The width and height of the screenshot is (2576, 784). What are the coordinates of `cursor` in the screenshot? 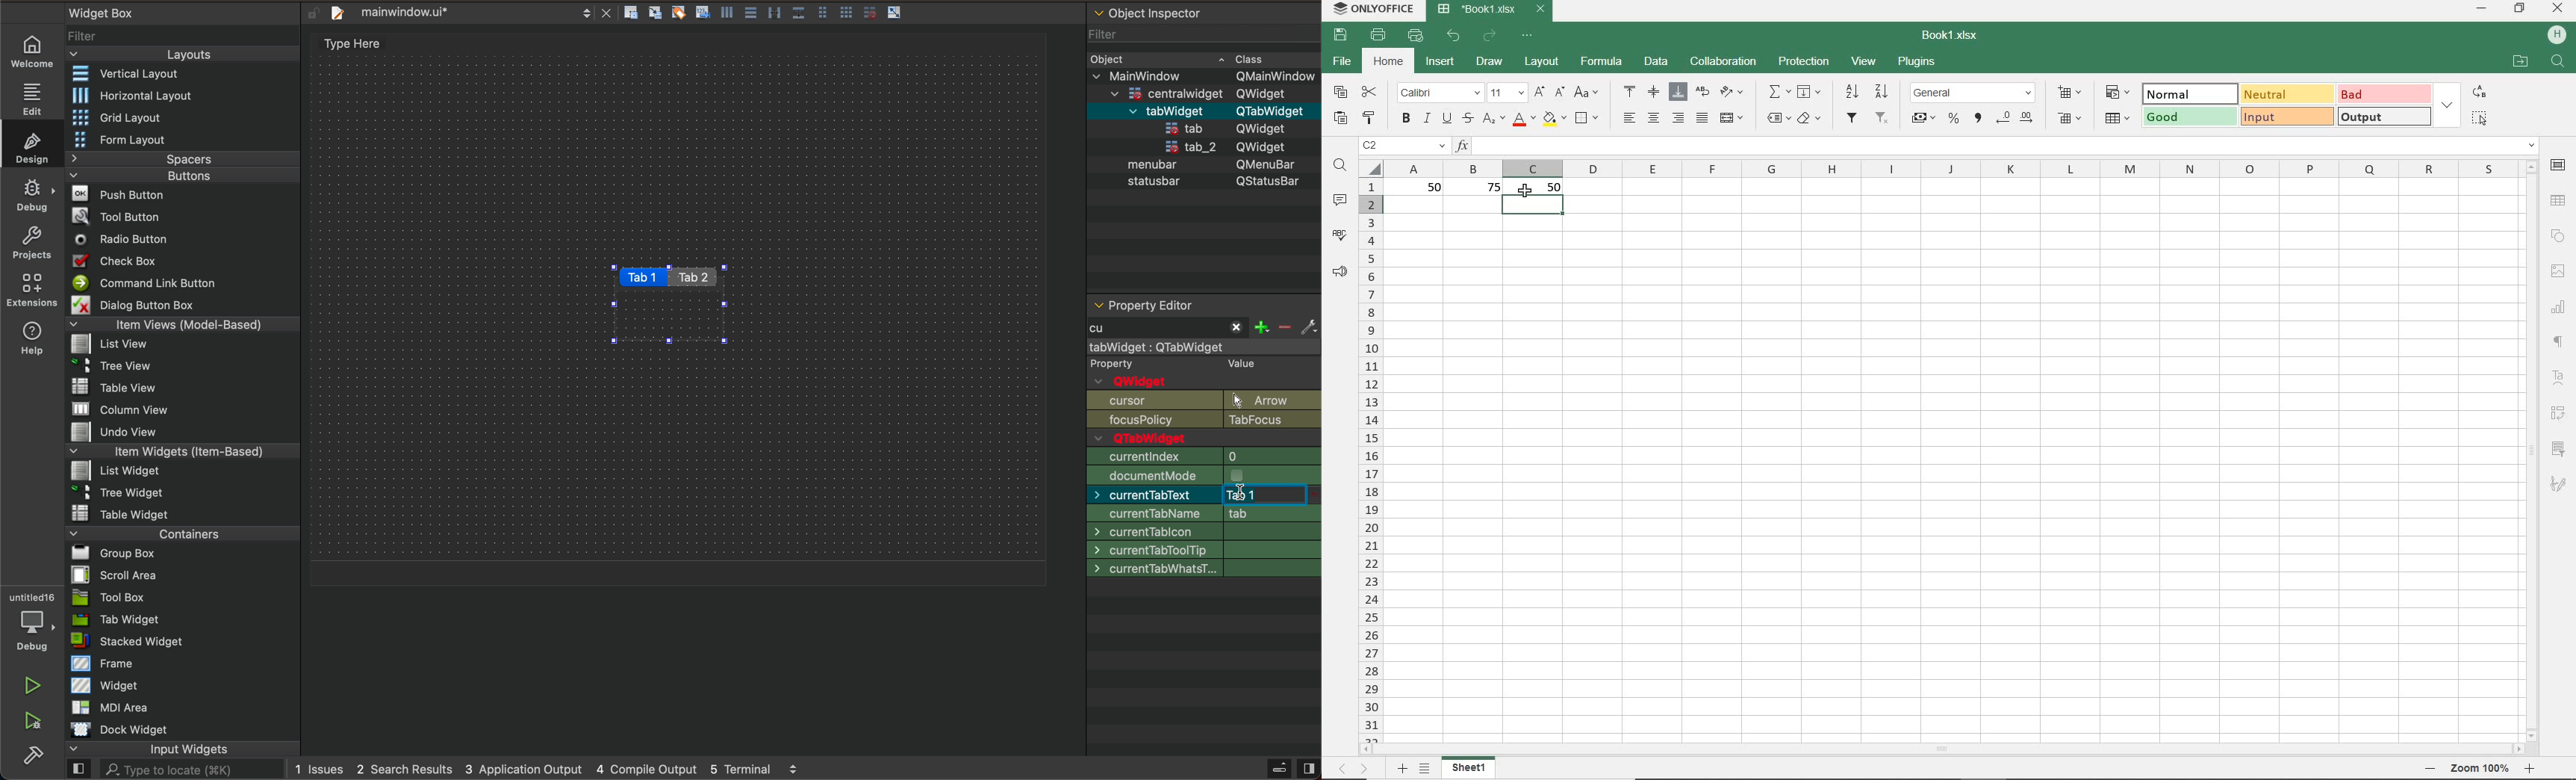 It's located at (1526, 193).